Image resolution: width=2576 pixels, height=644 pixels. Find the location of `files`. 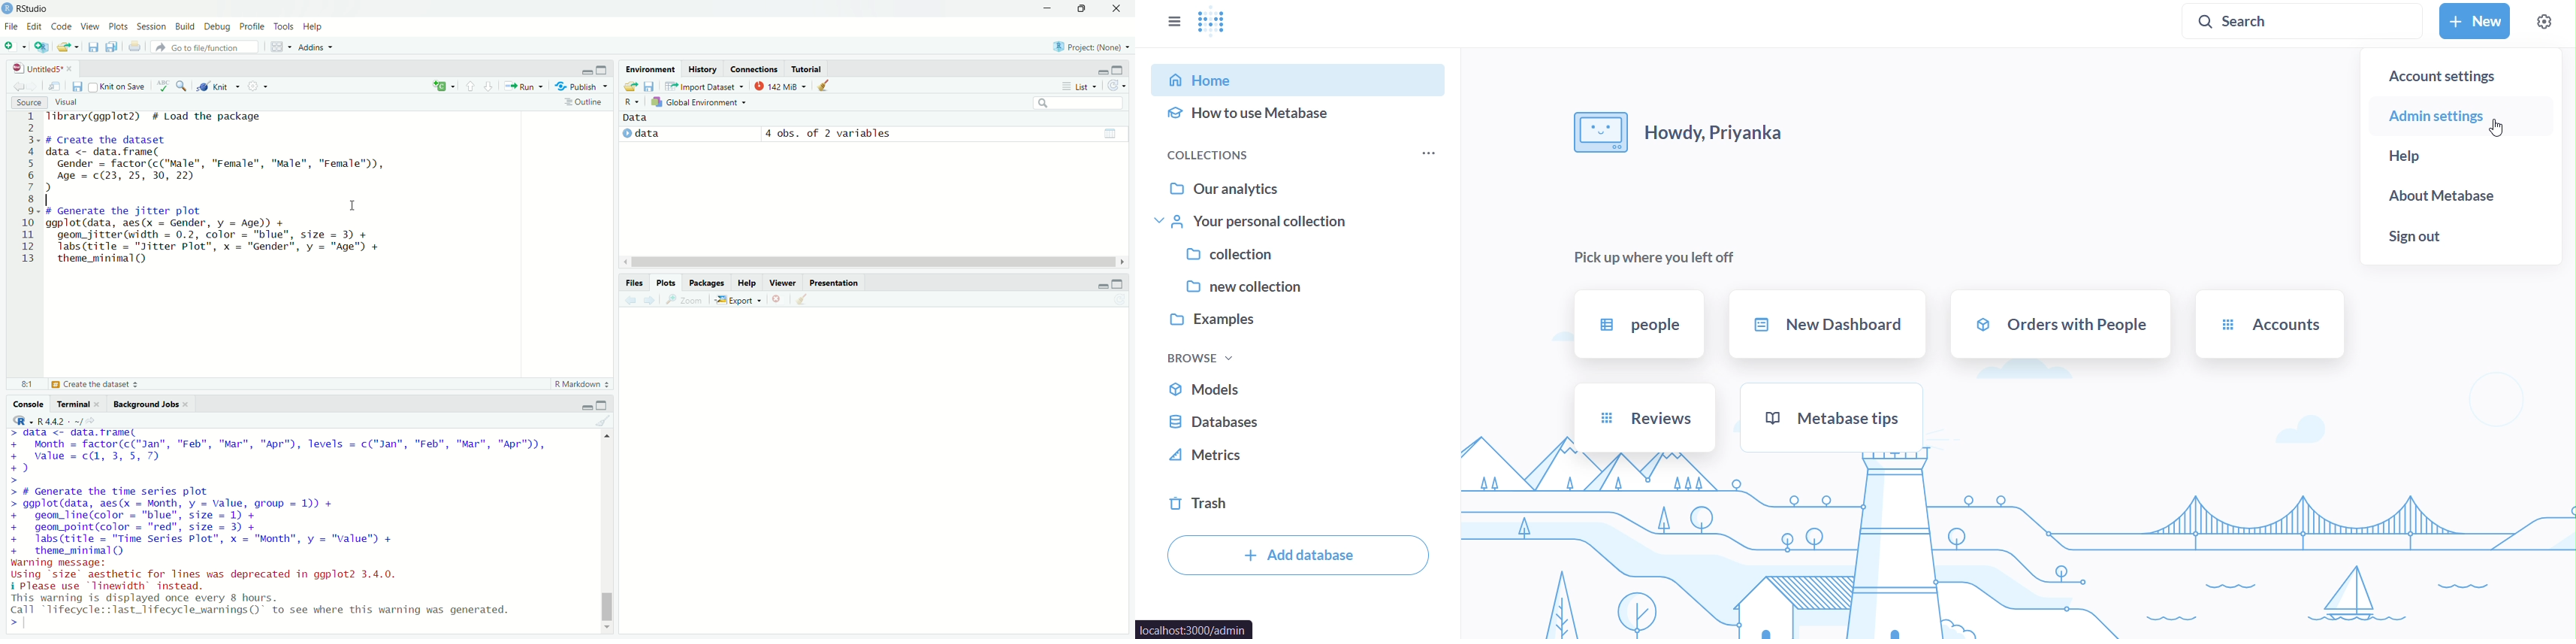

files is located at coordinates (634, 282).